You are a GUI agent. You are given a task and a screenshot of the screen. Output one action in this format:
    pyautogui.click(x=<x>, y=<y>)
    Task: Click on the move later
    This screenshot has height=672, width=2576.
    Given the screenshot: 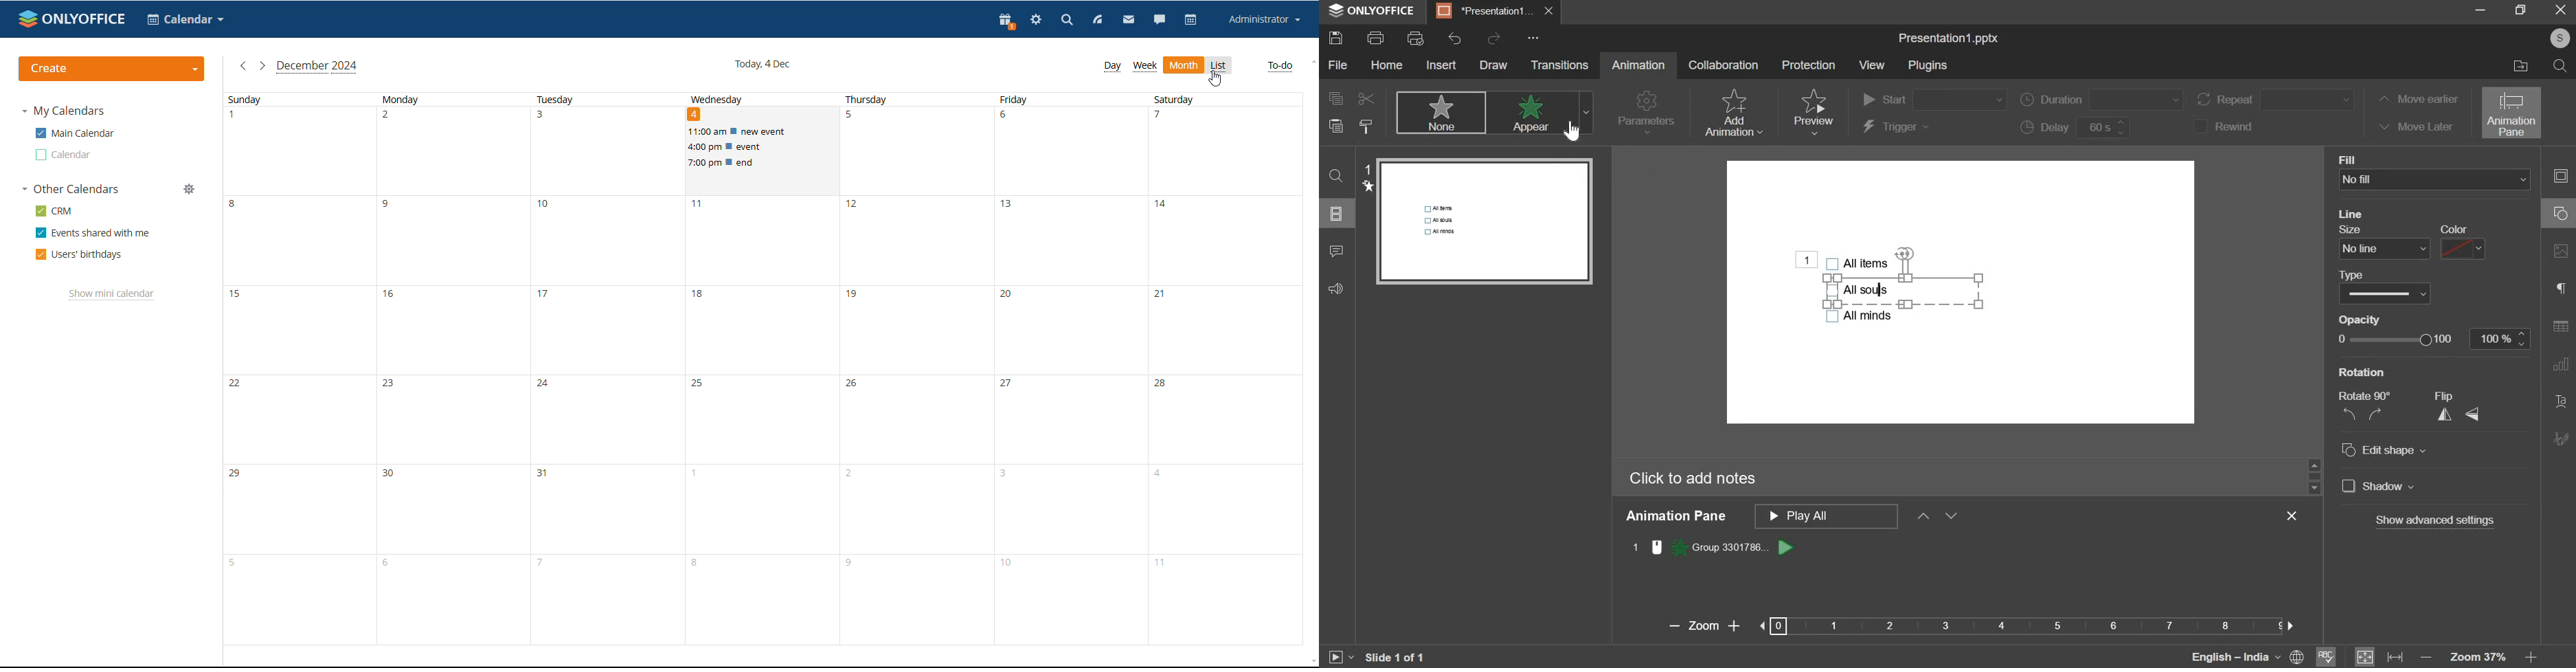 What is the action you would take?
    pyautogui.click(x=2414, y=125)
    